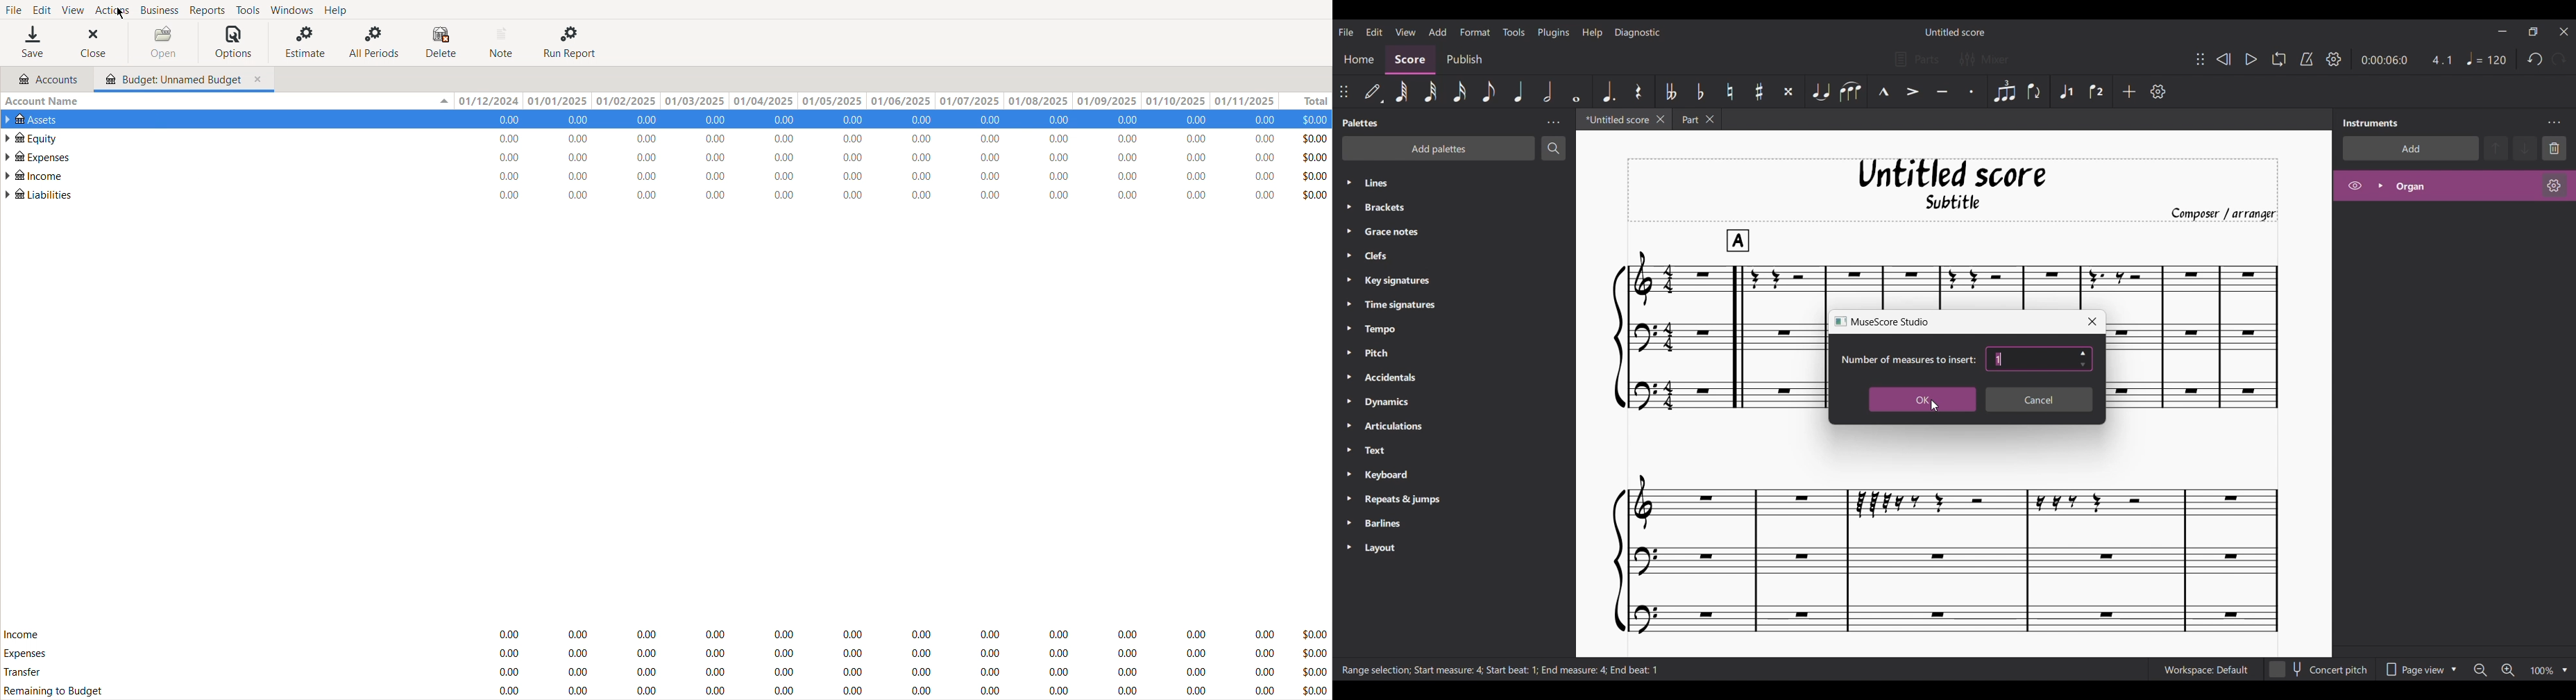  I want to click on Indicates text box to input number of measures, so click(1907, 360).